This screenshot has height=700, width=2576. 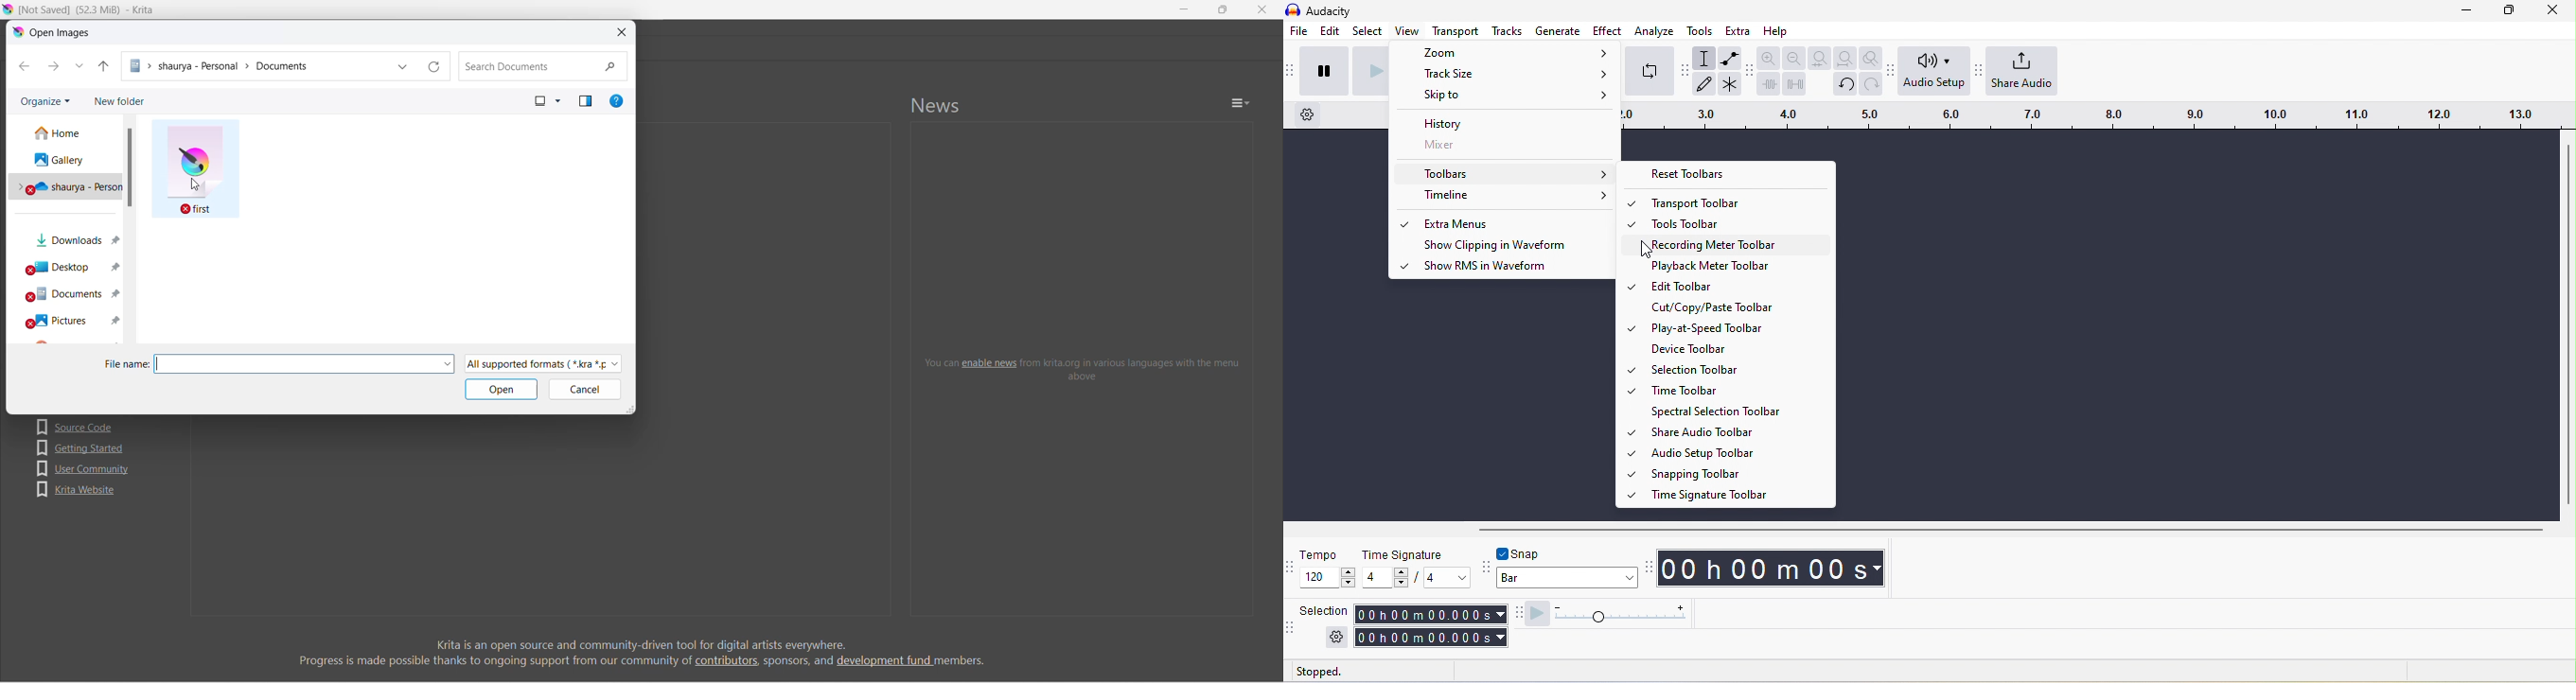 What do you see at coordinates (1432, 638) in the screenshot?
I see `selection end time` at bounding box center [1432, 638].